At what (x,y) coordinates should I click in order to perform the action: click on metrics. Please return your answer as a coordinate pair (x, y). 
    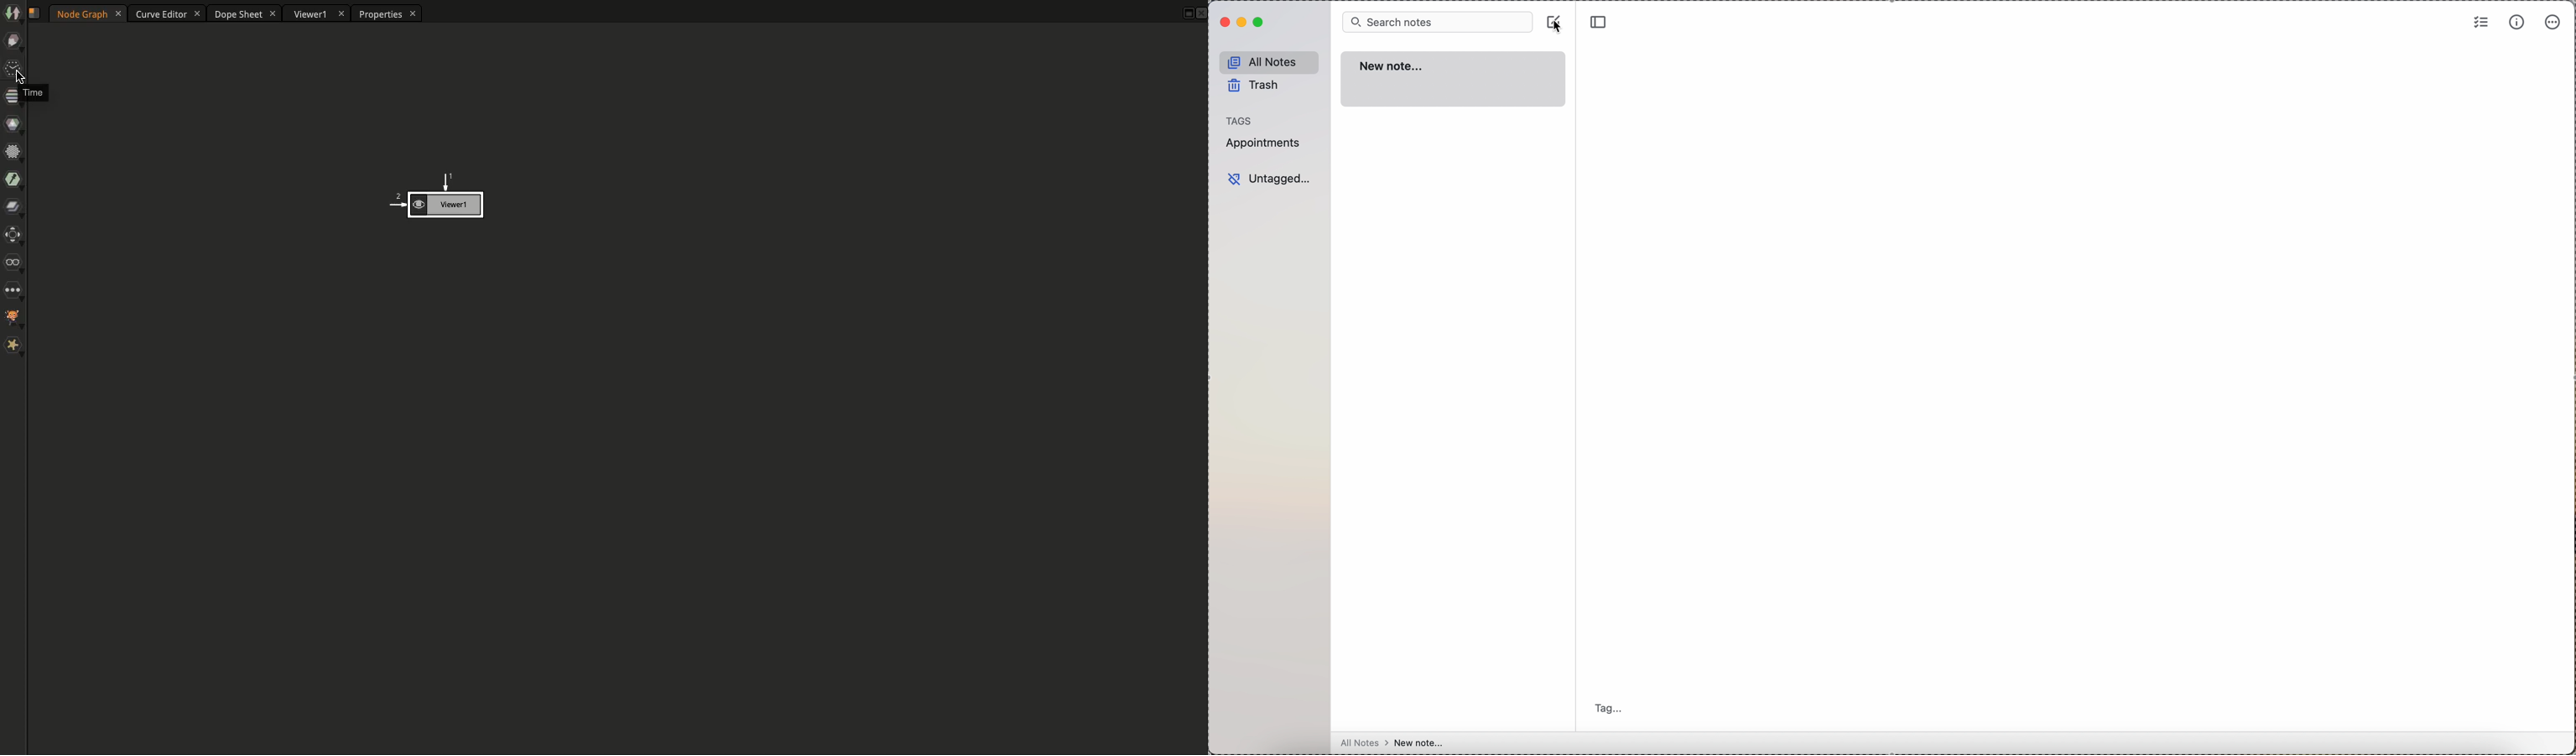
    Looking at the image, I should click on (2516, 23).